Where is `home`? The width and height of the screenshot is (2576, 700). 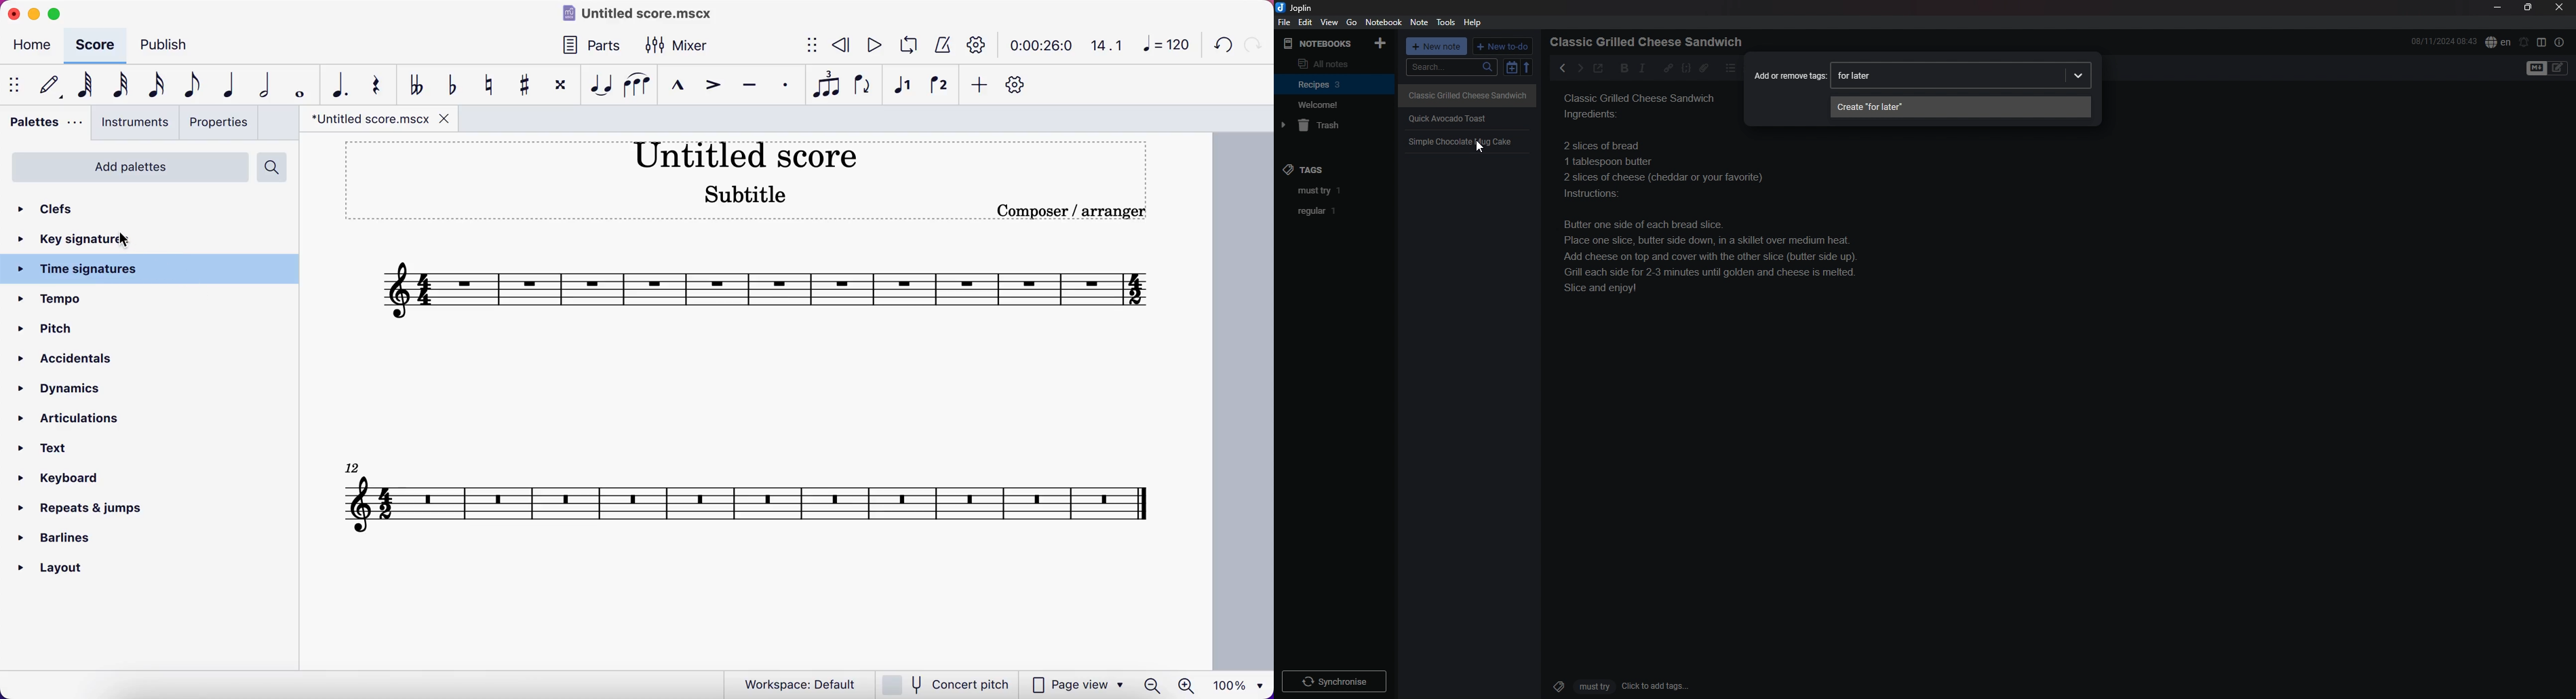
home is located at coordinates (33, 45).